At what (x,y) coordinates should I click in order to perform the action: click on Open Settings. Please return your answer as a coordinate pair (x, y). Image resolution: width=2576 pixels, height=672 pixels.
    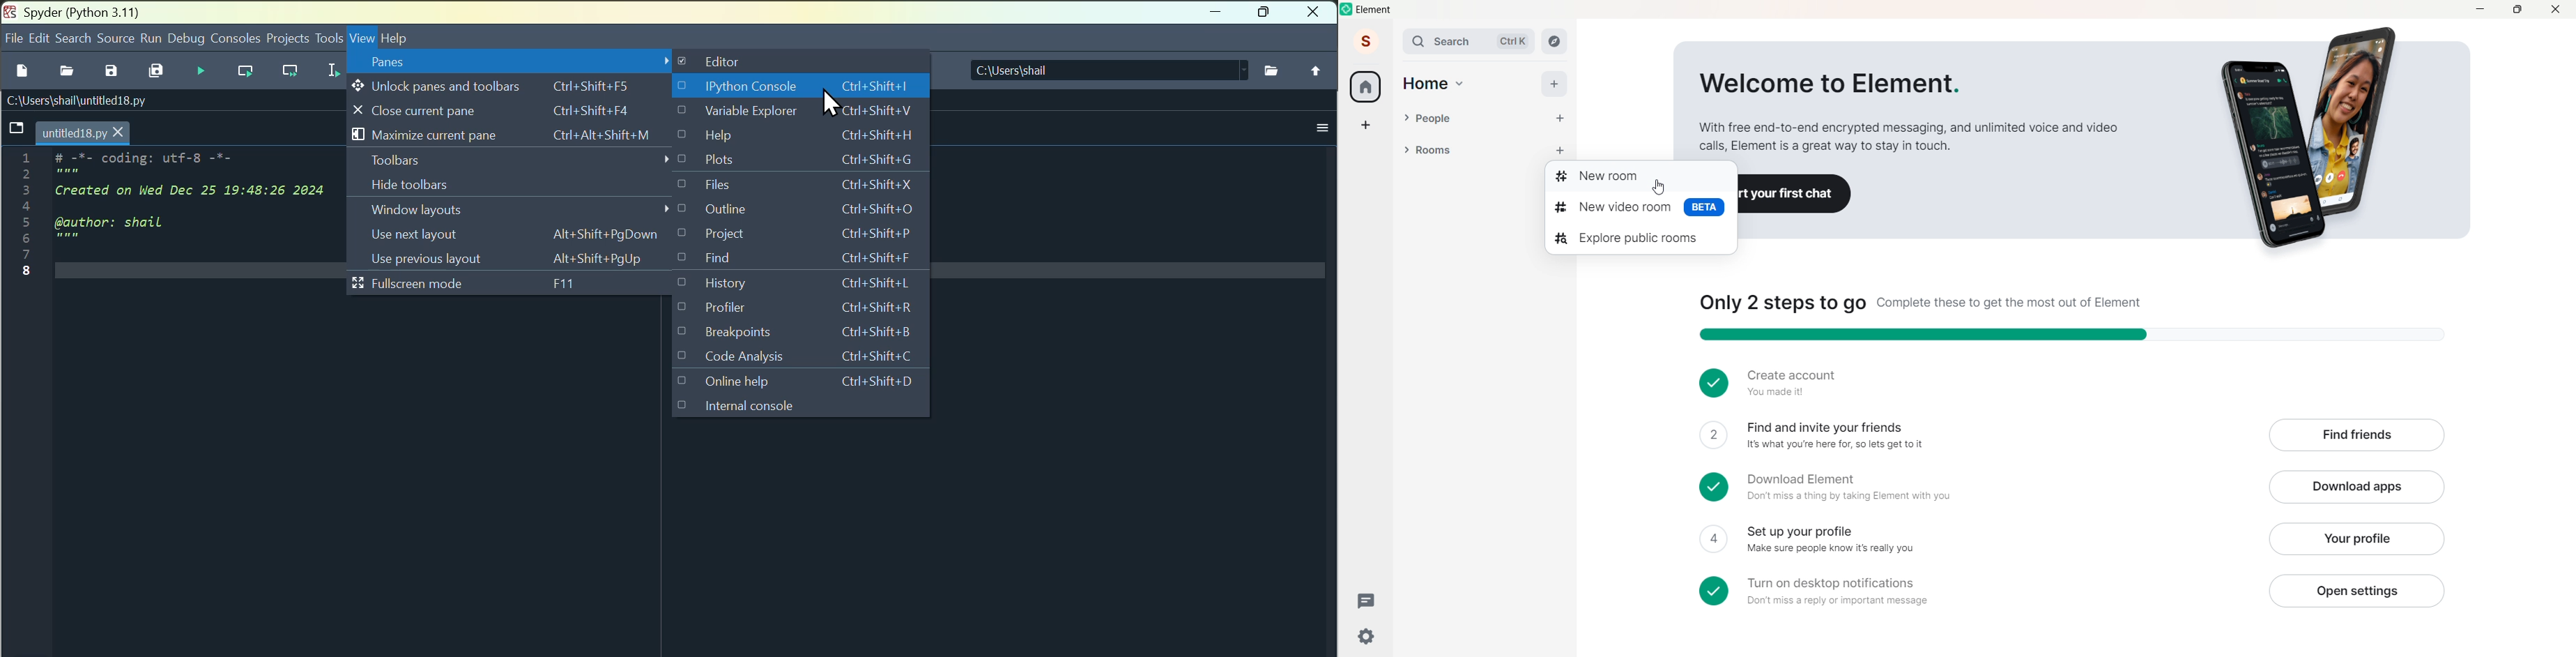
    Looking at the image, I should click on (2356, 591).